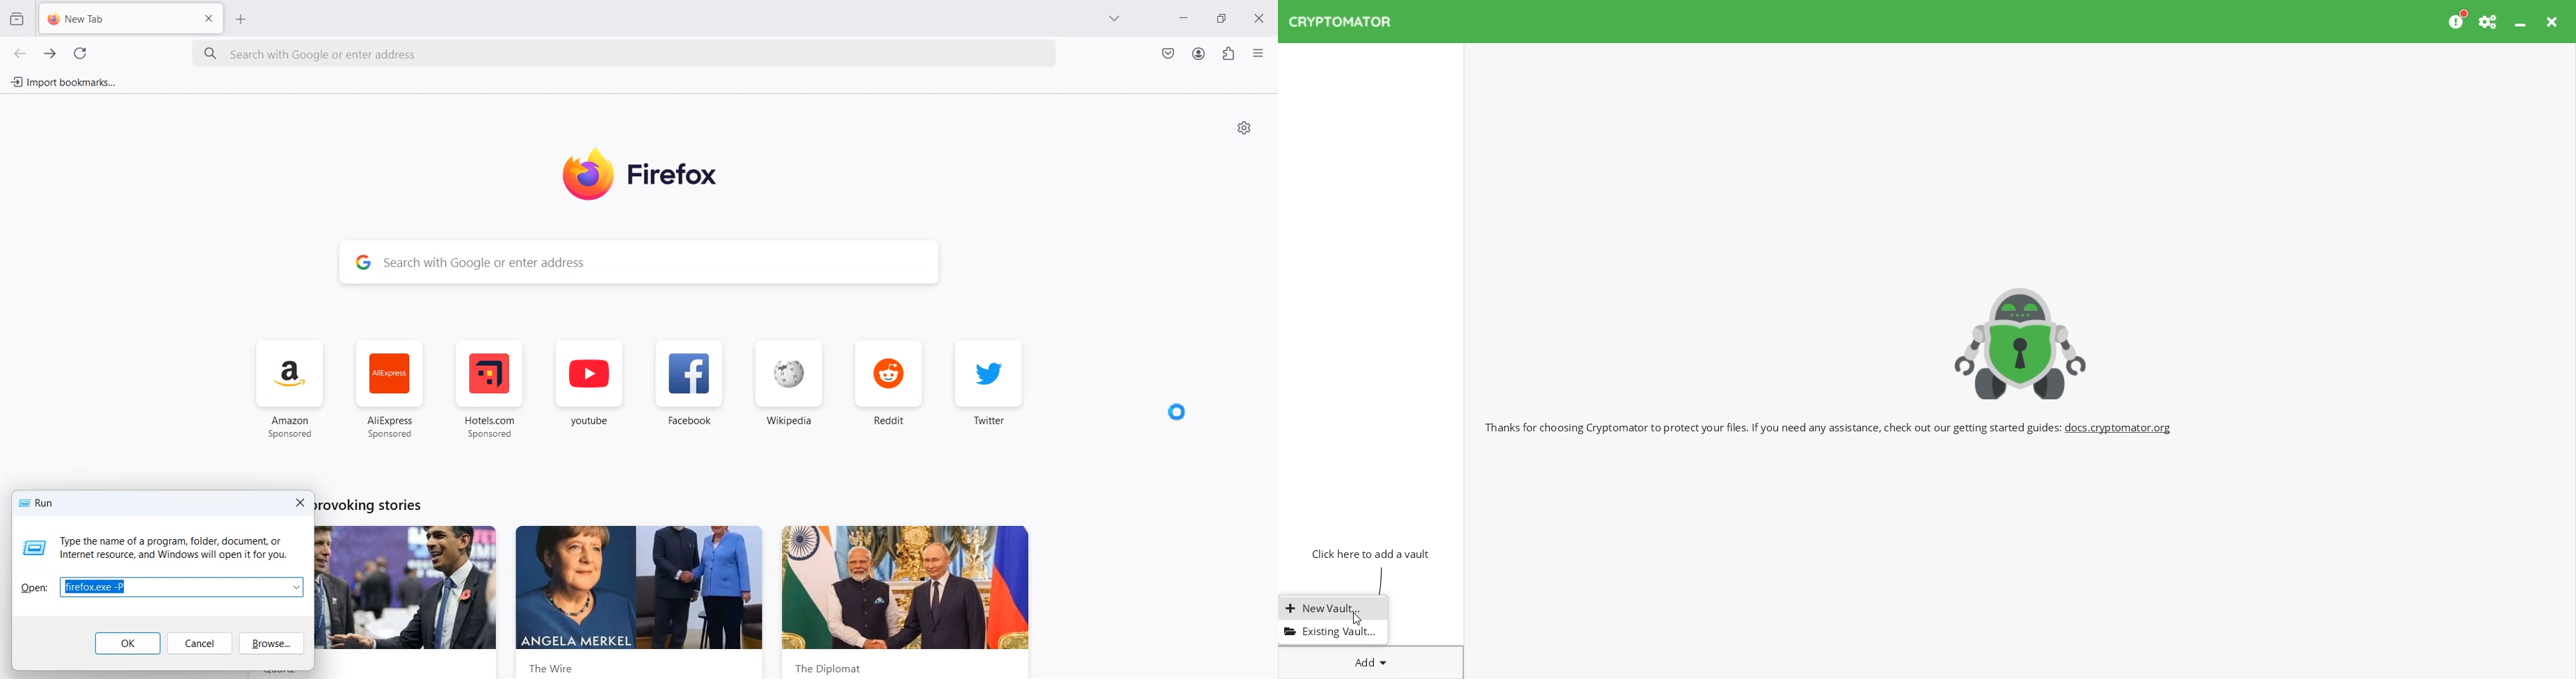  What do you see at coordinates (111, 19) in the screenshot?
I see `New Tab` at bounding box center [111, 19].